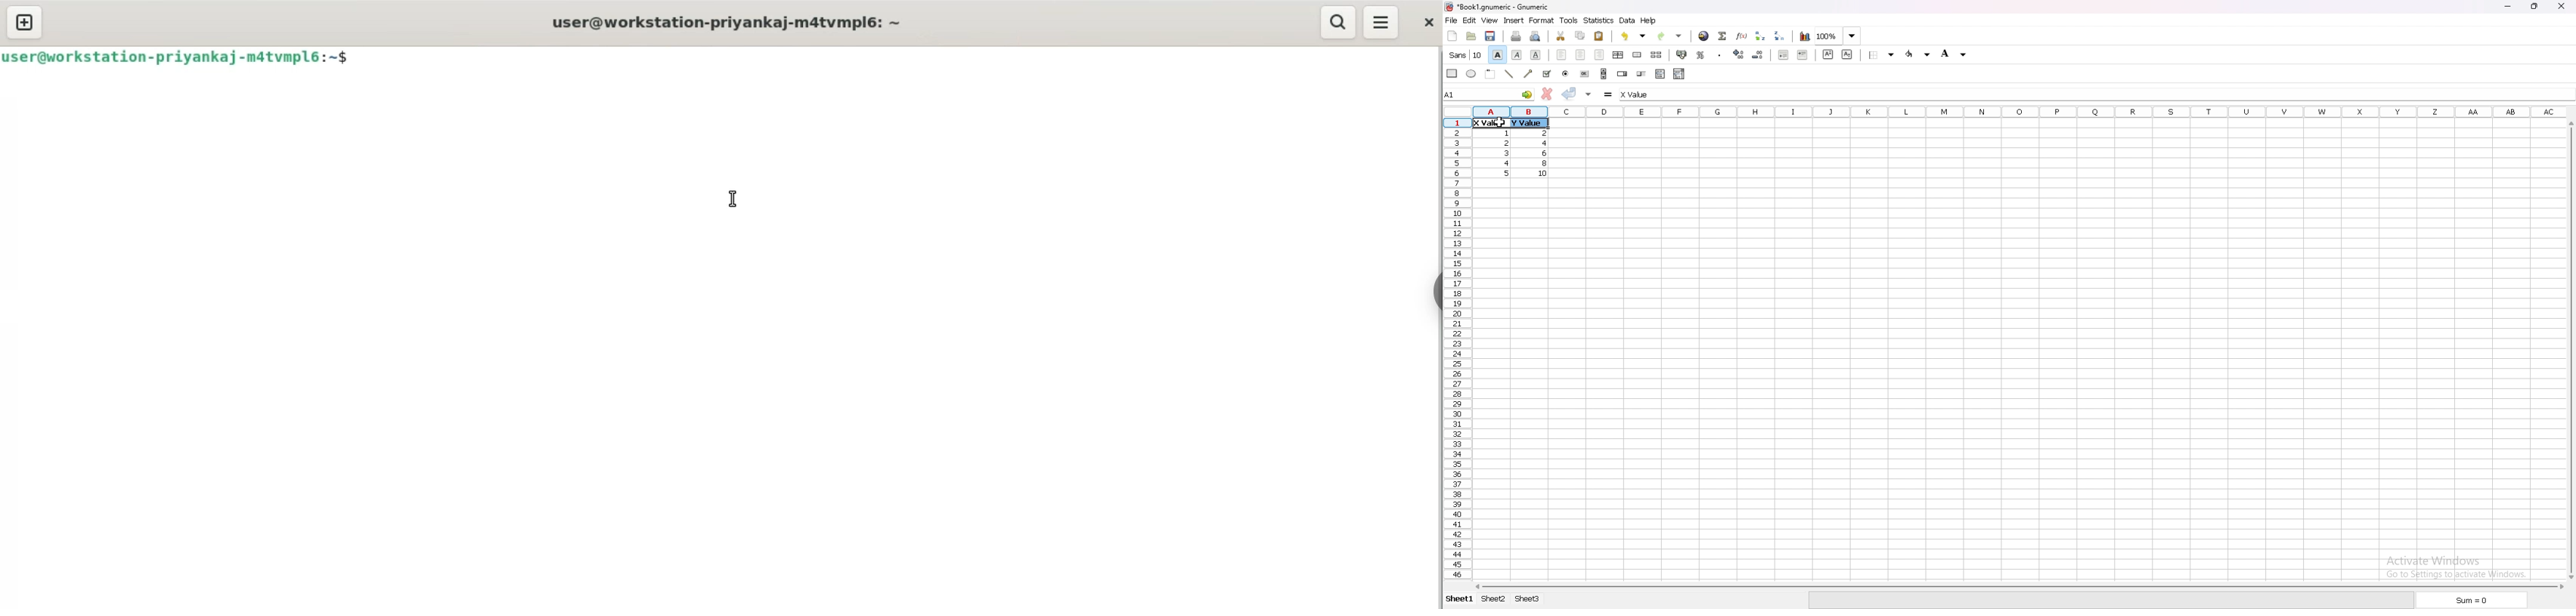 This screenshot has width=2576, height=616. What do you see at coordinates (1545, 133) in the screenshot?
I see `value` at bounding box center [1545, 133].